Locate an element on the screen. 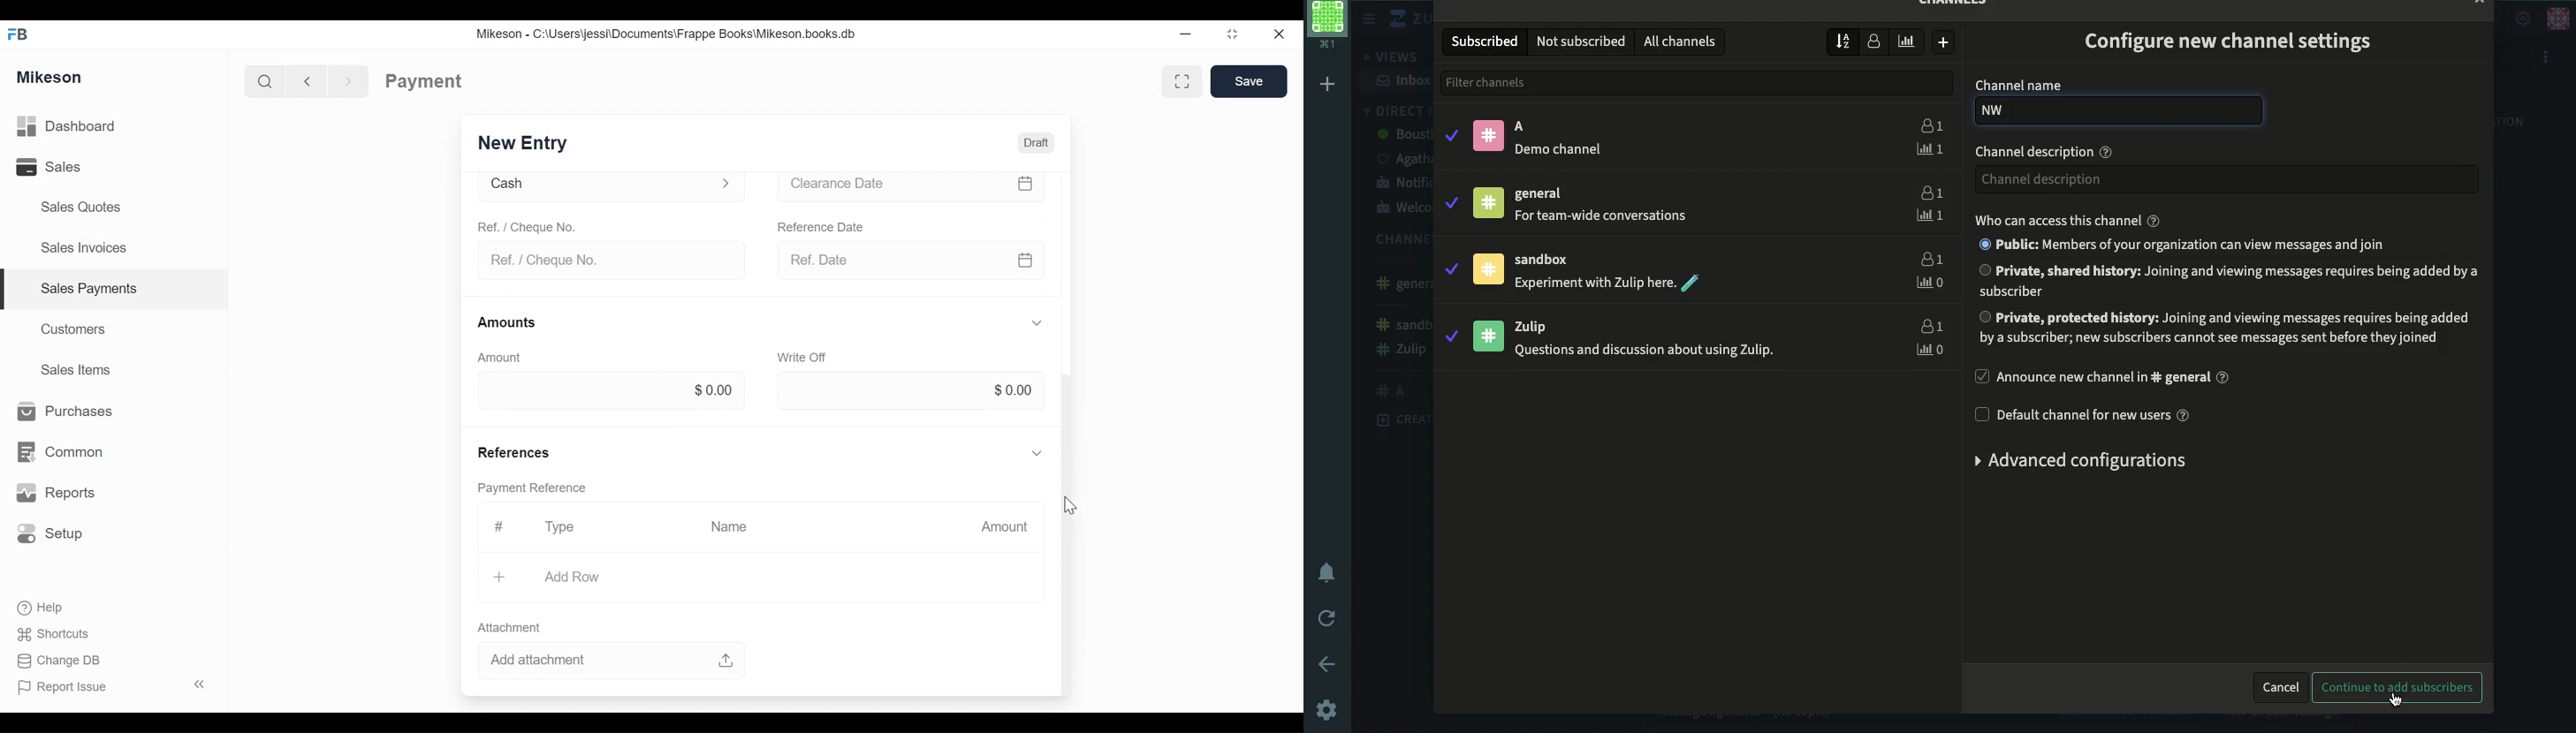 The image size is (2576, 756). Channel description is located at coordinates (2048, 179).